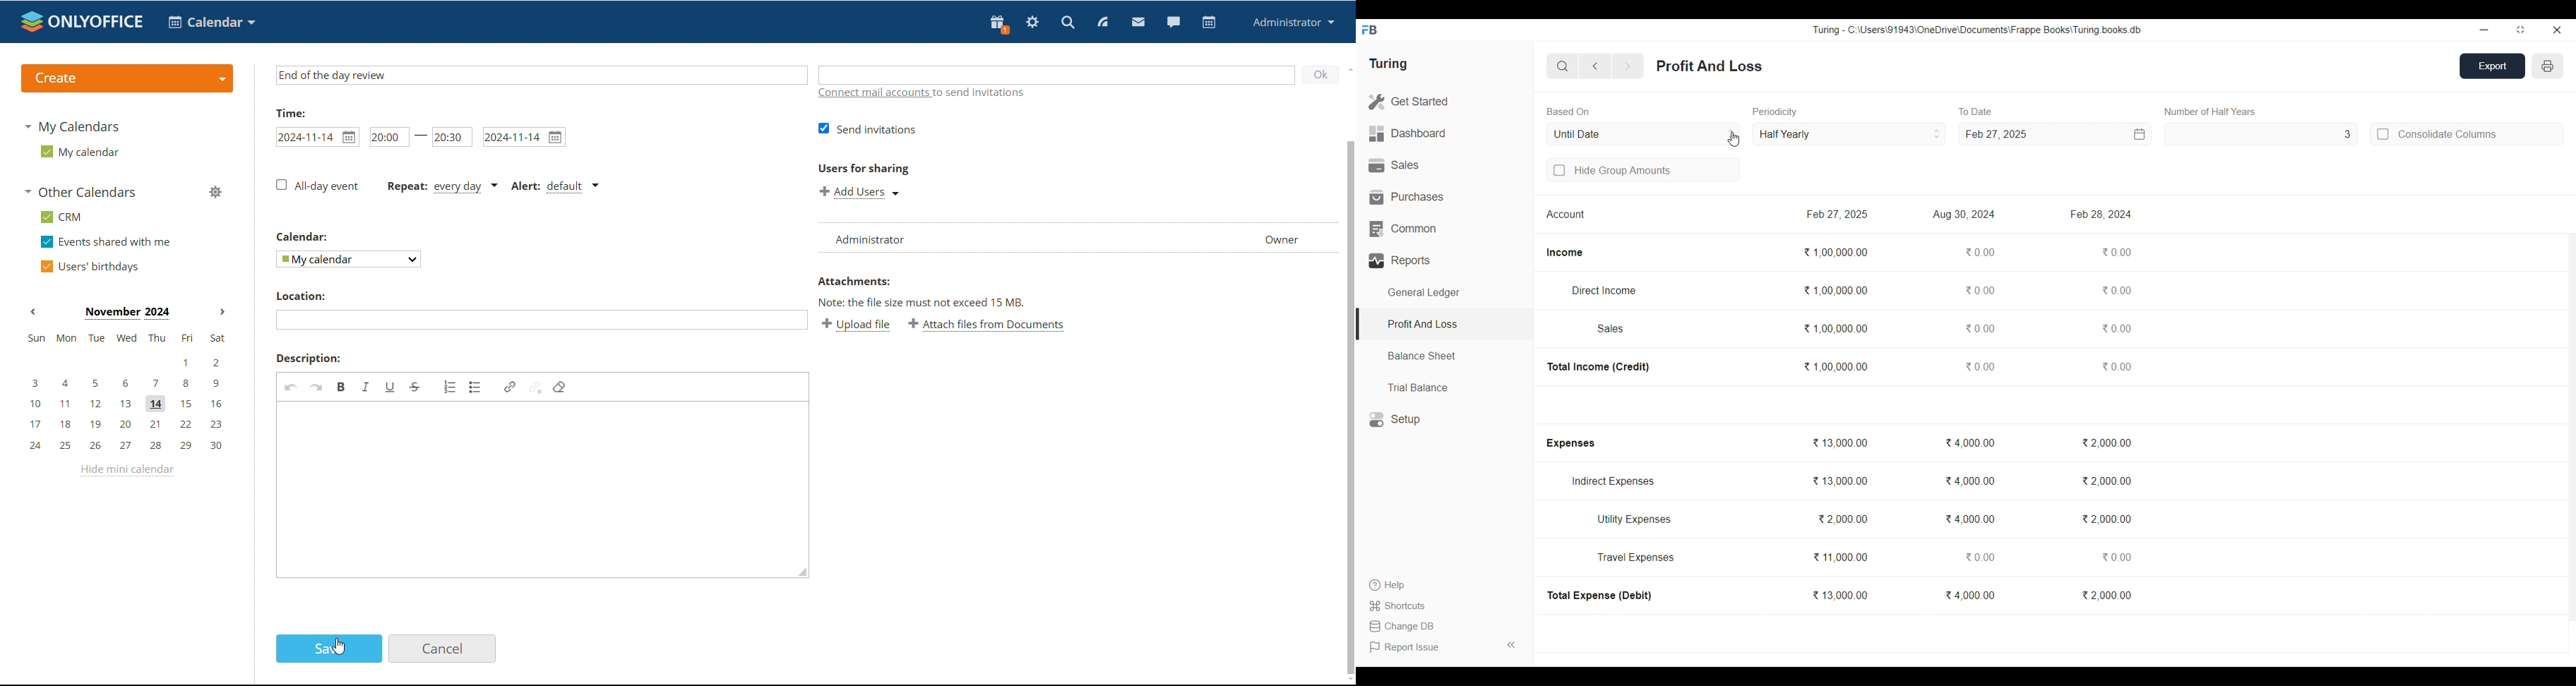  I want to click on Sales, so click(1611, 328).